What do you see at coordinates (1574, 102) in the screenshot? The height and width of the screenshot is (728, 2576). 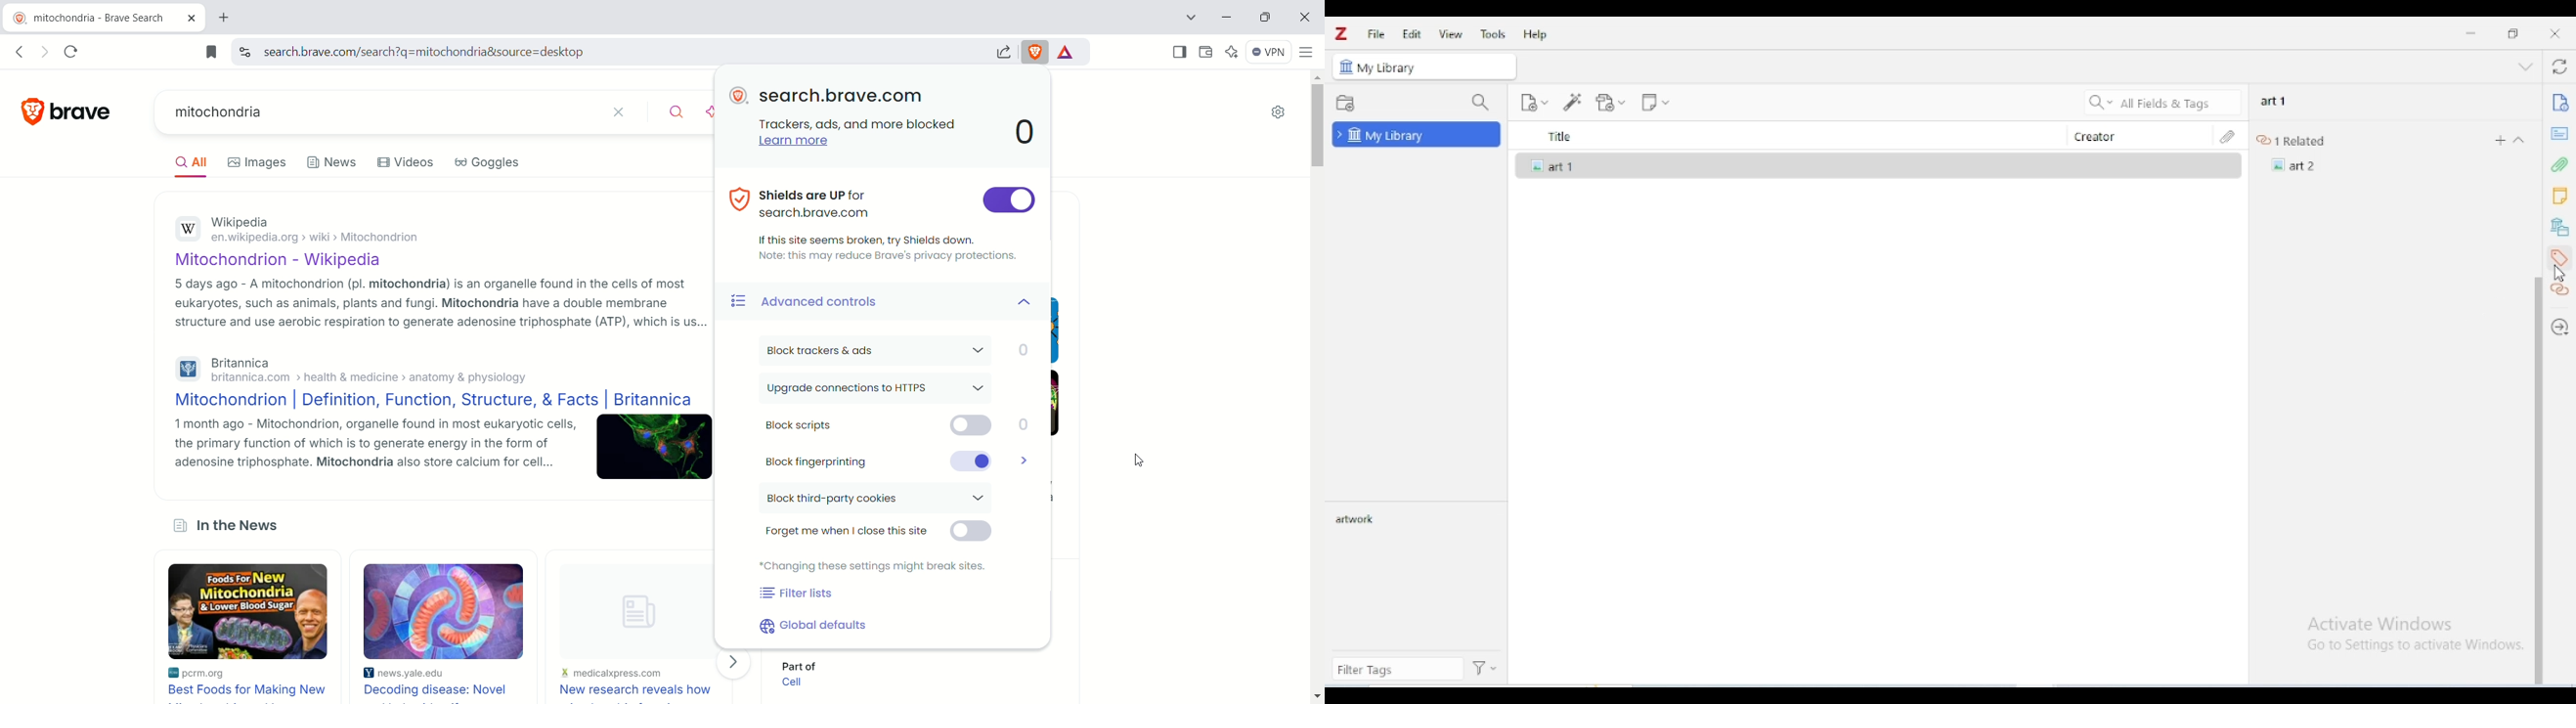 I see `add item(s) by identifier` at bounding box center [1574, 102].